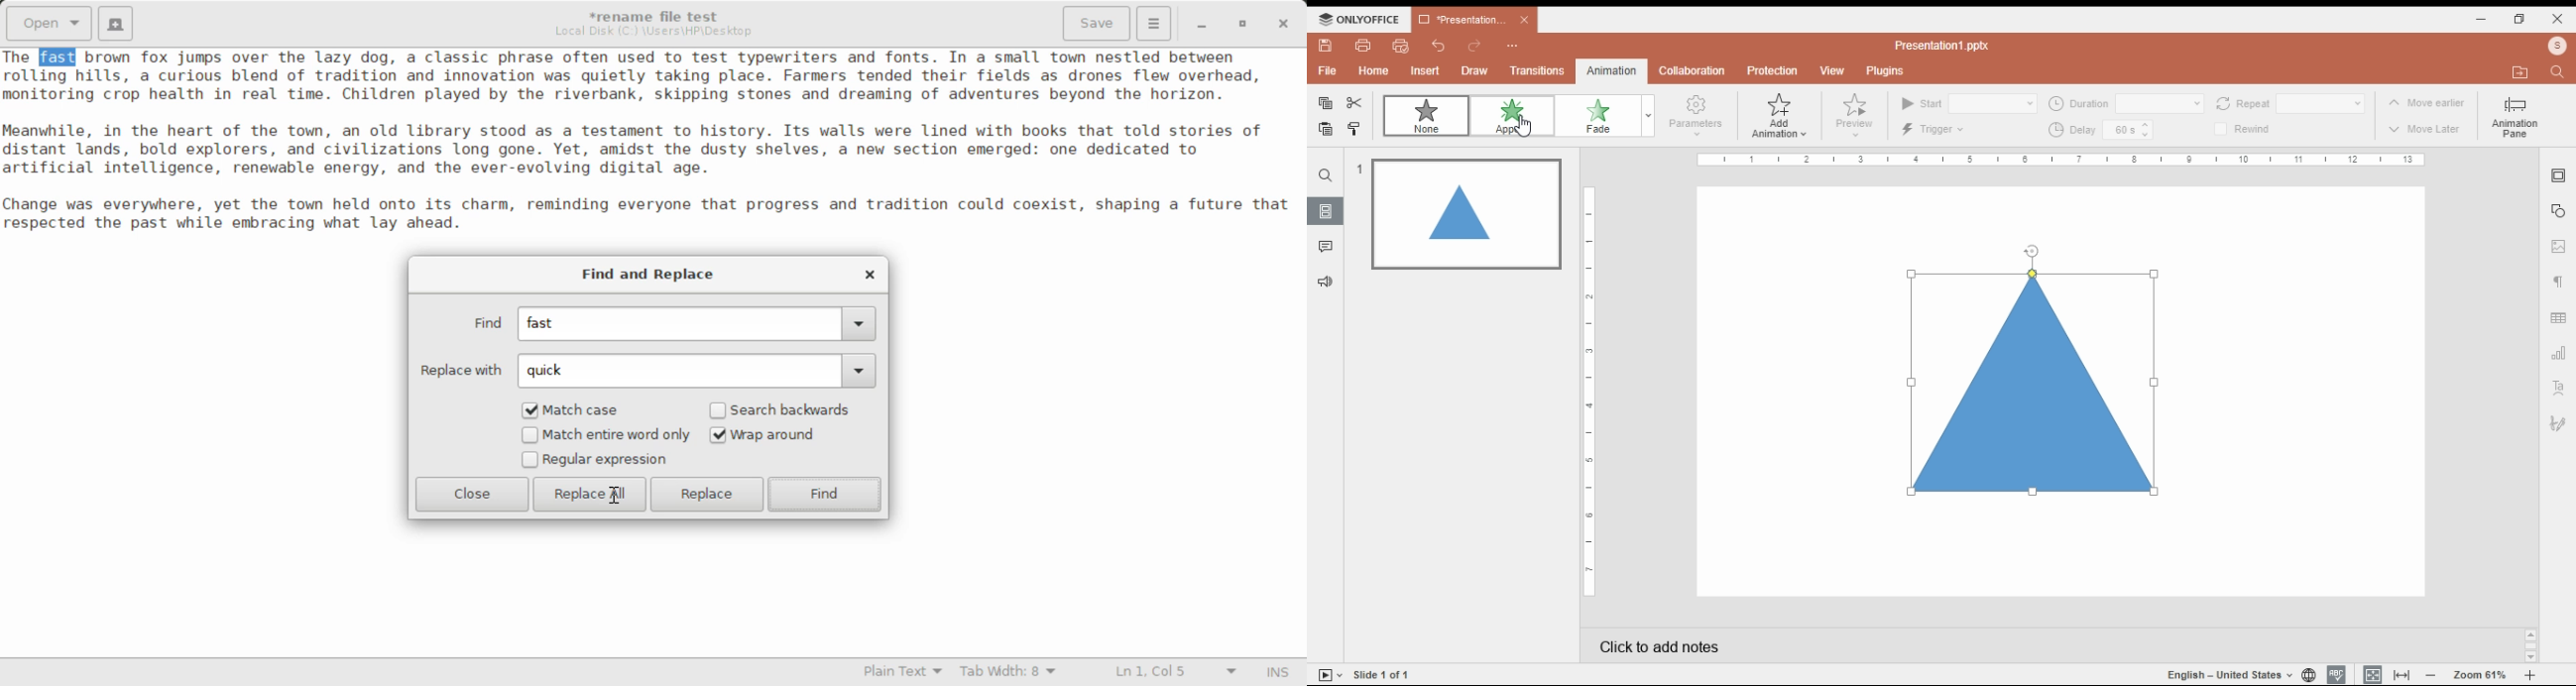  What do you see at coordinates (1993, 102) in the screenshot?
I see `input start time` at bounding box center [1993, 102].